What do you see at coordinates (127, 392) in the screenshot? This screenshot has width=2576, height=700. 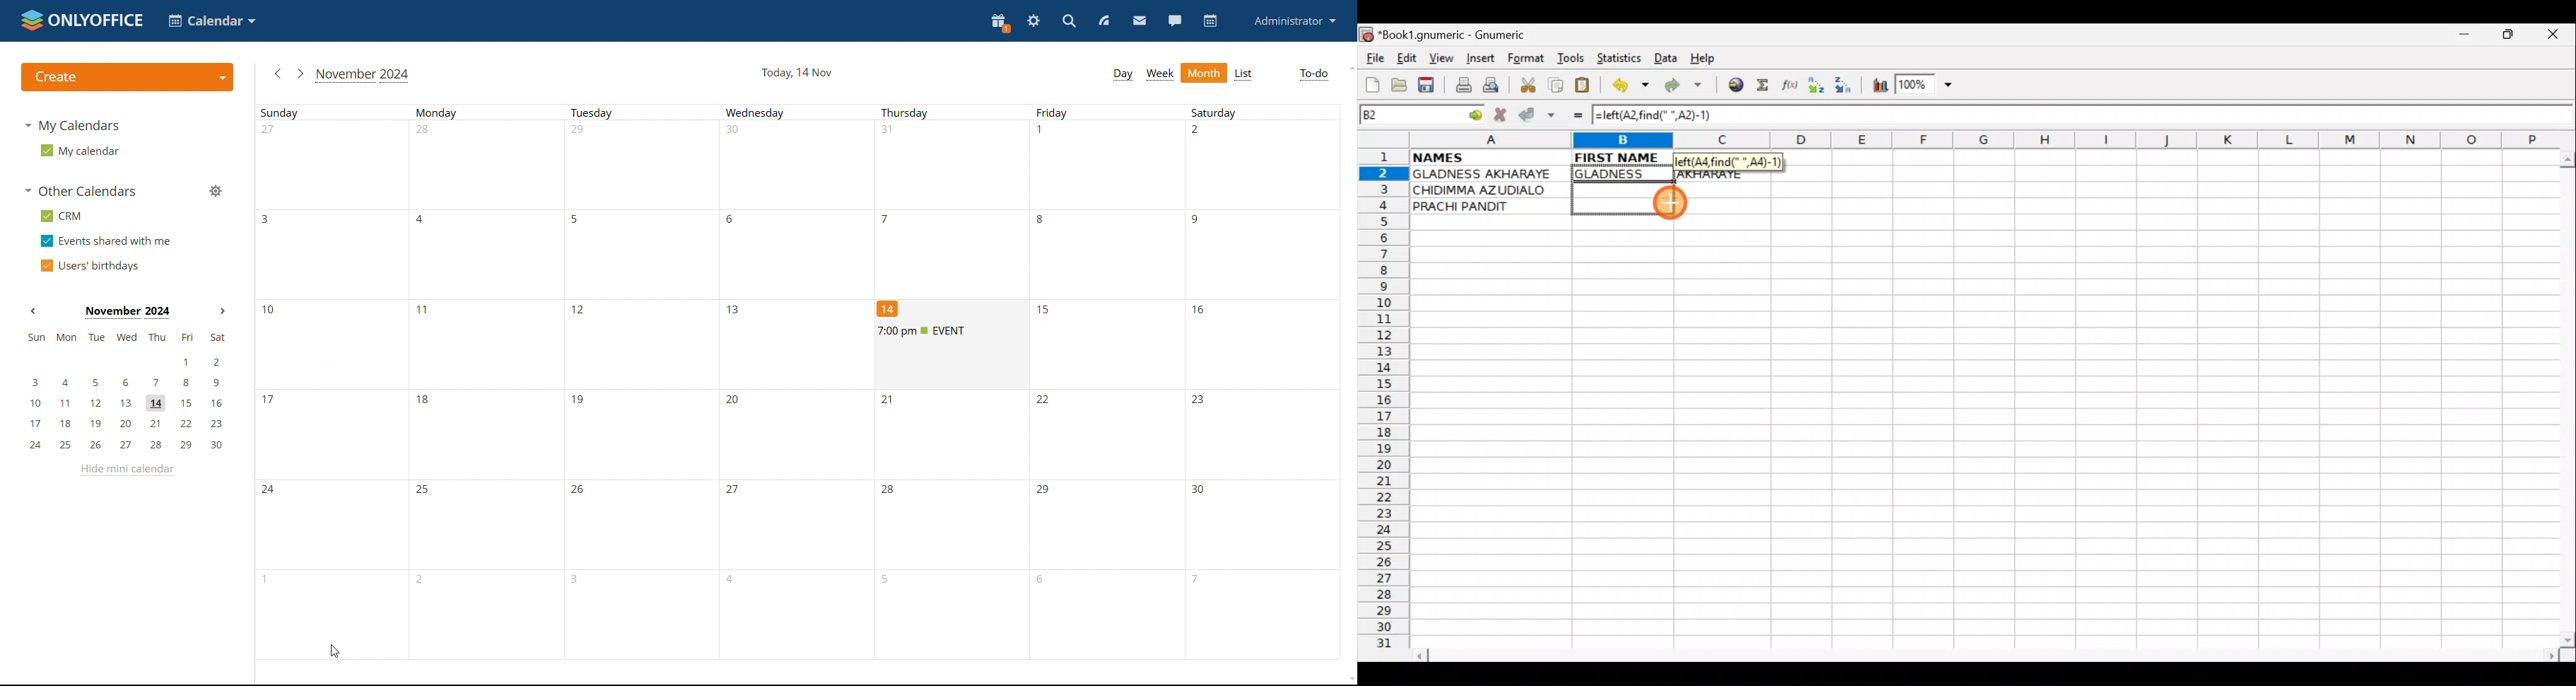 I see `mini calendar` at bounding box center [127, 392].